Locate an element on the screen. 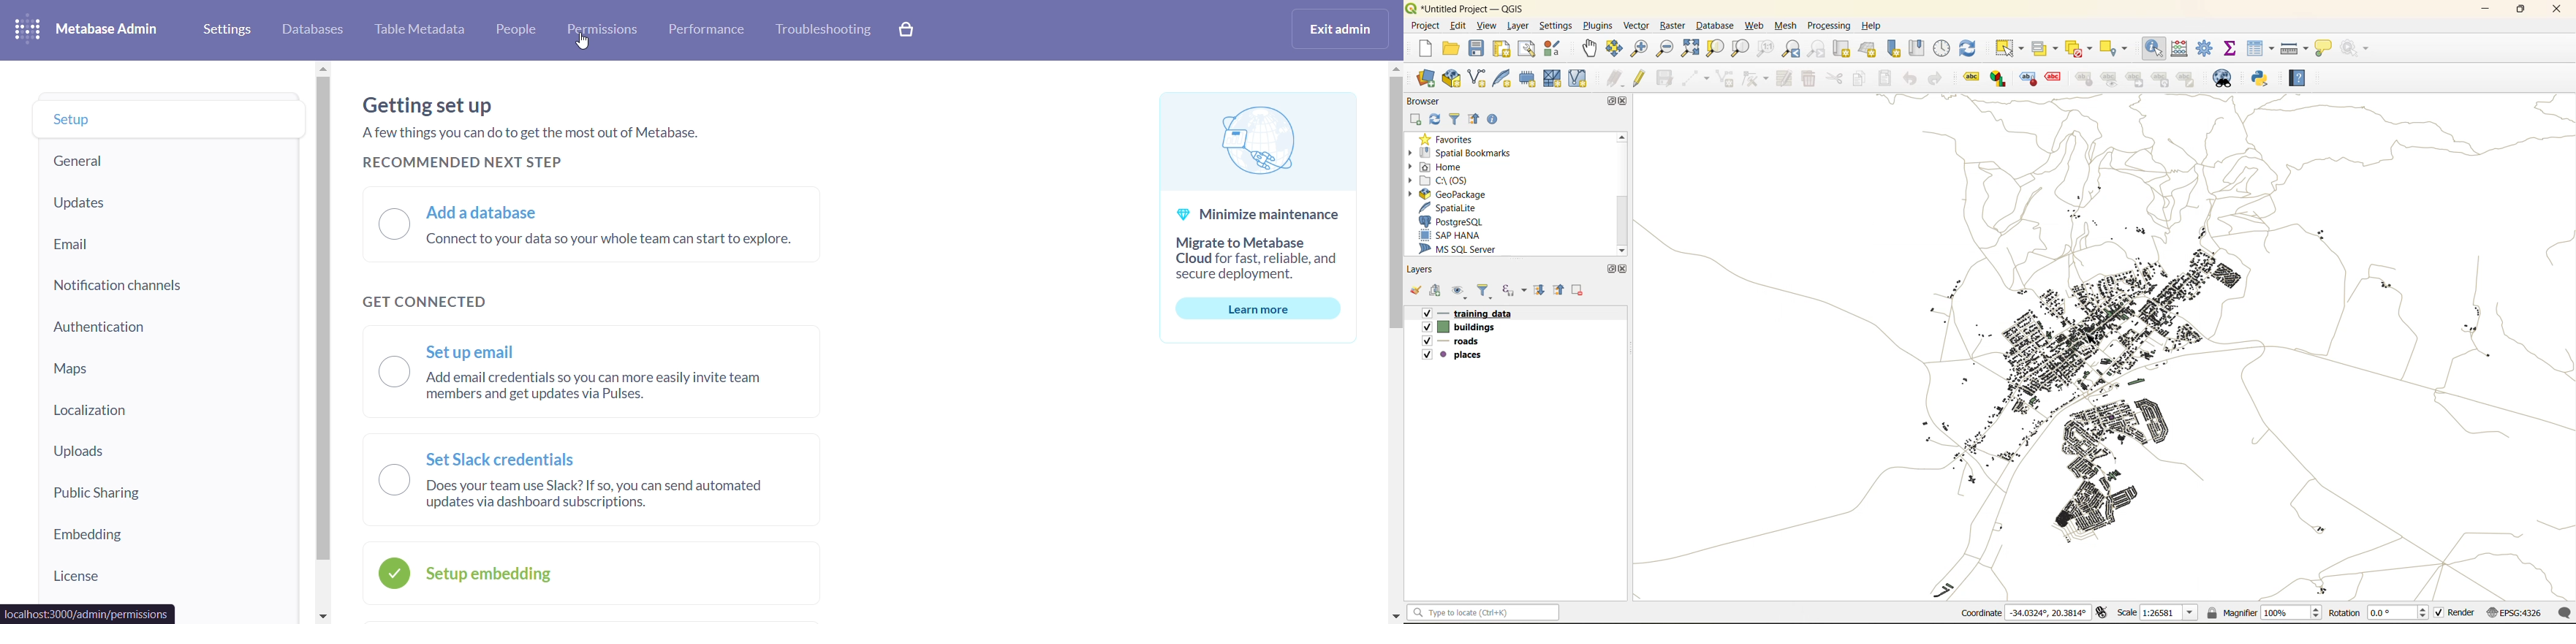 The height and width of the screenshot is (644, 2576). linked label is located at coordinates (2138, 79).